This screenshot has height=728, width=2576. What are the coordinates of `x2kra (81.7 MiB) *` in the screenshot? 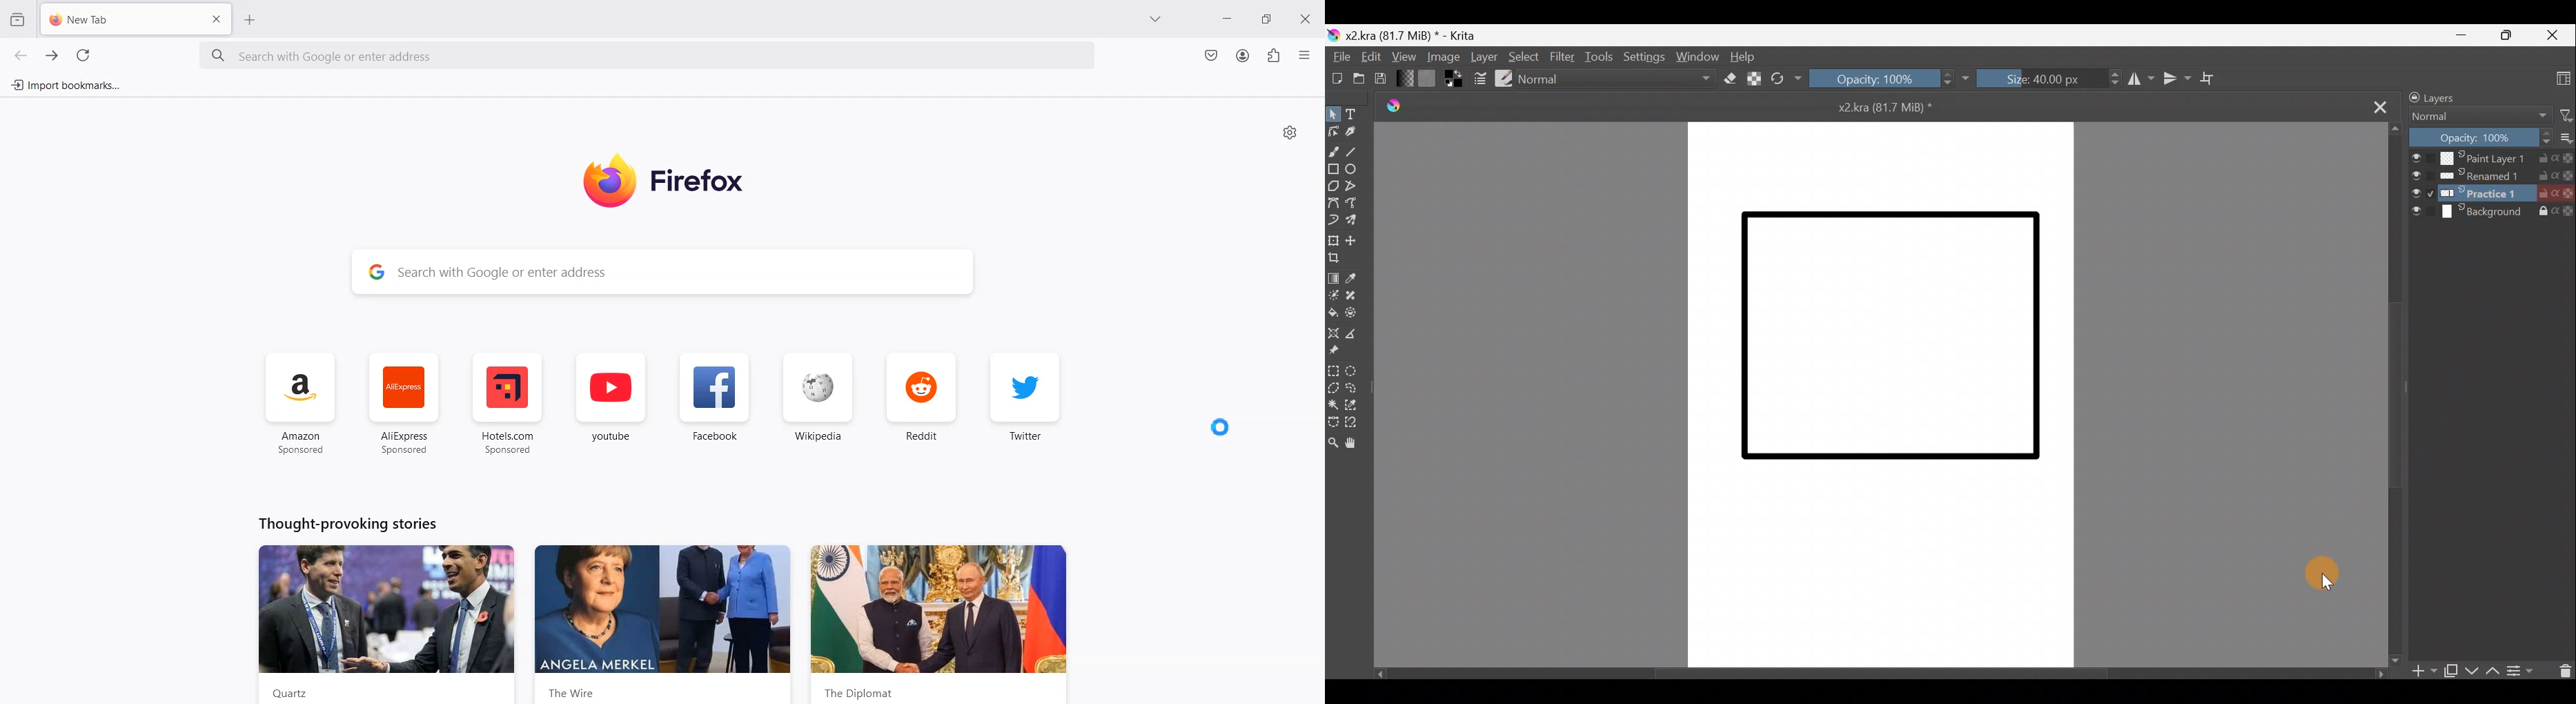 It's located at (1889, 108).